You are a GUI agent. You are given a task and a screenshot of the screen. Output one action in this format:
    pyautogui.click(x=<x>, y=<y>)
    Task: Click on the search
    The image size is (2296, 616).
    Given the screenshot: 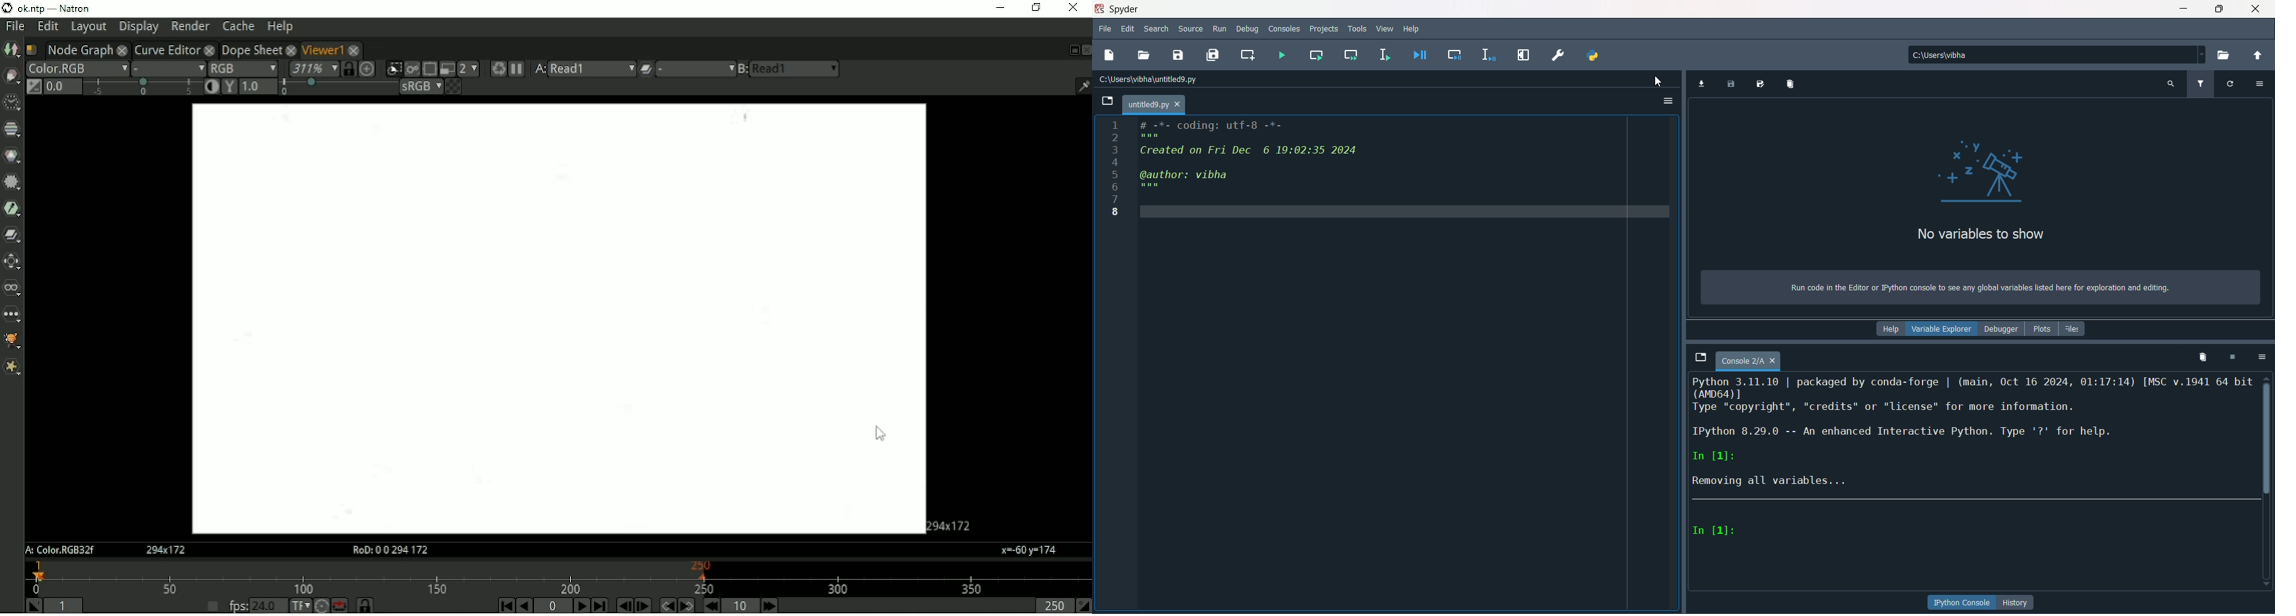 What is the action you would take?
    pyautogui.click(x=1156, y=30)
    